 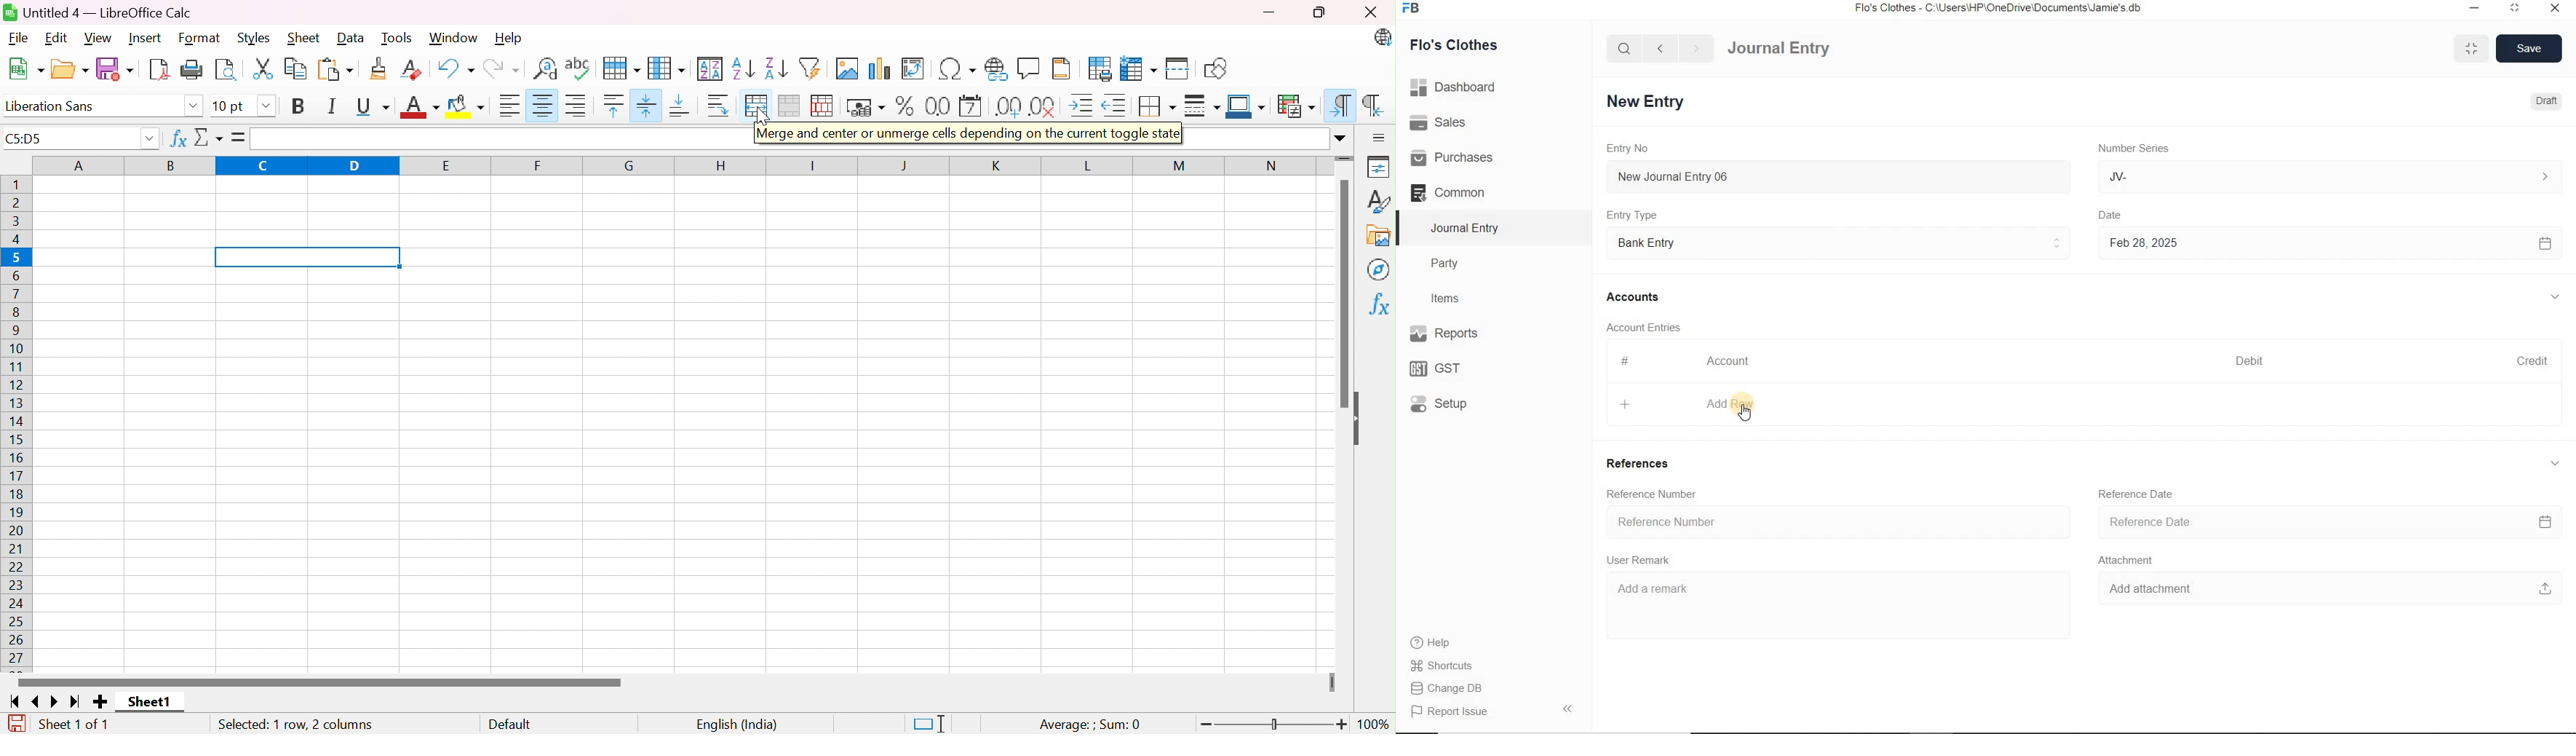 What do you see at coordinates (29, 141) in the screenshot?
I see `C5:D5` at bounding box center [29, 141].